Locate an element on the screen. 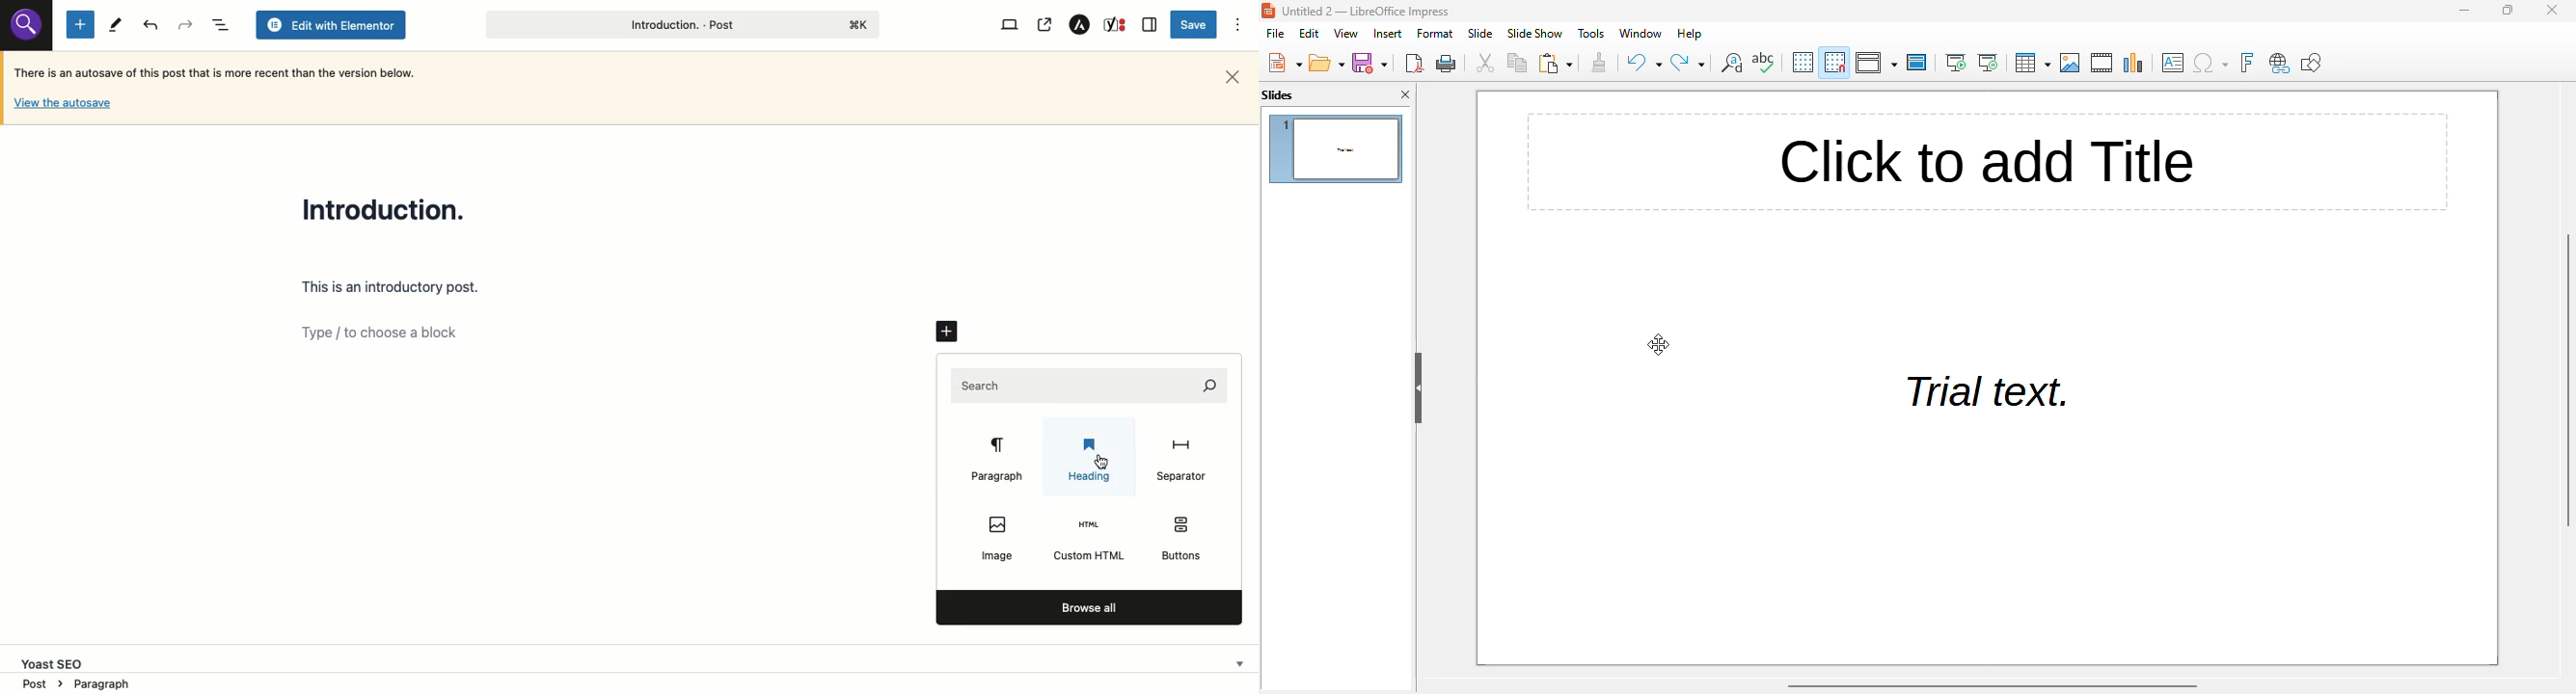  Document overview is located at coordinates (219, 24).